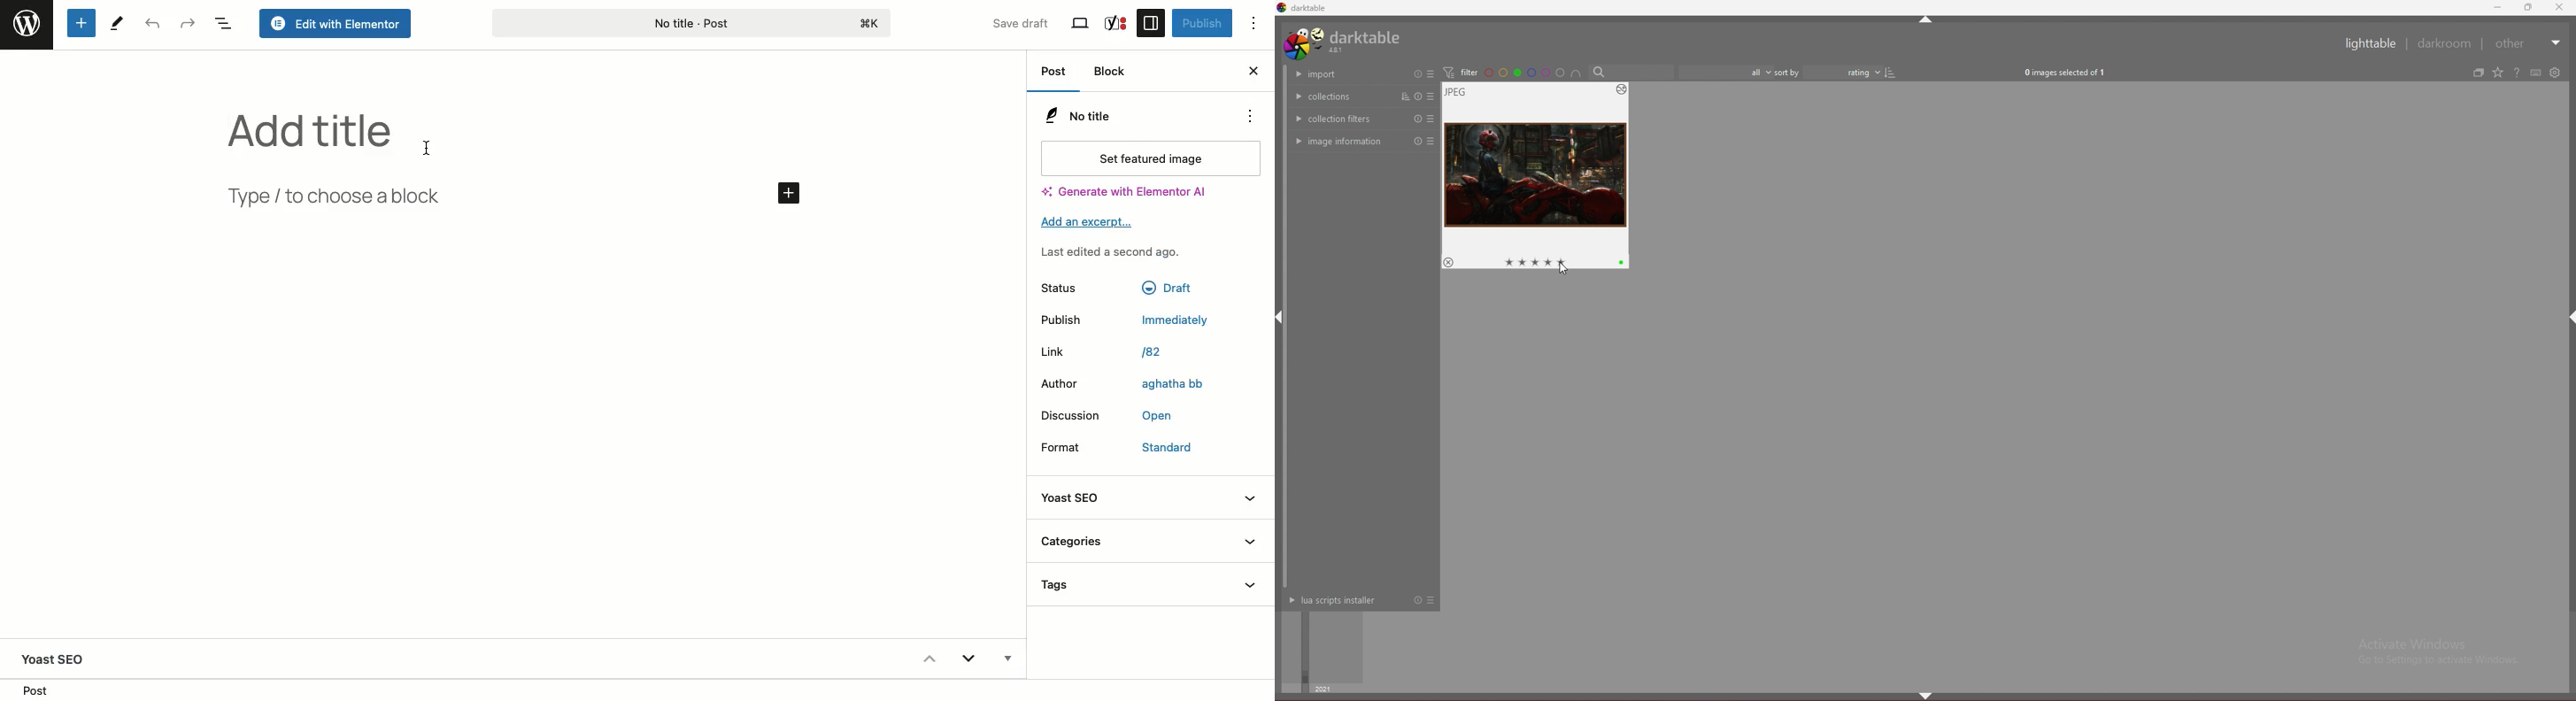 This screenshot has height=728, width=2576. I want to click on collections, so click(1339, 97).